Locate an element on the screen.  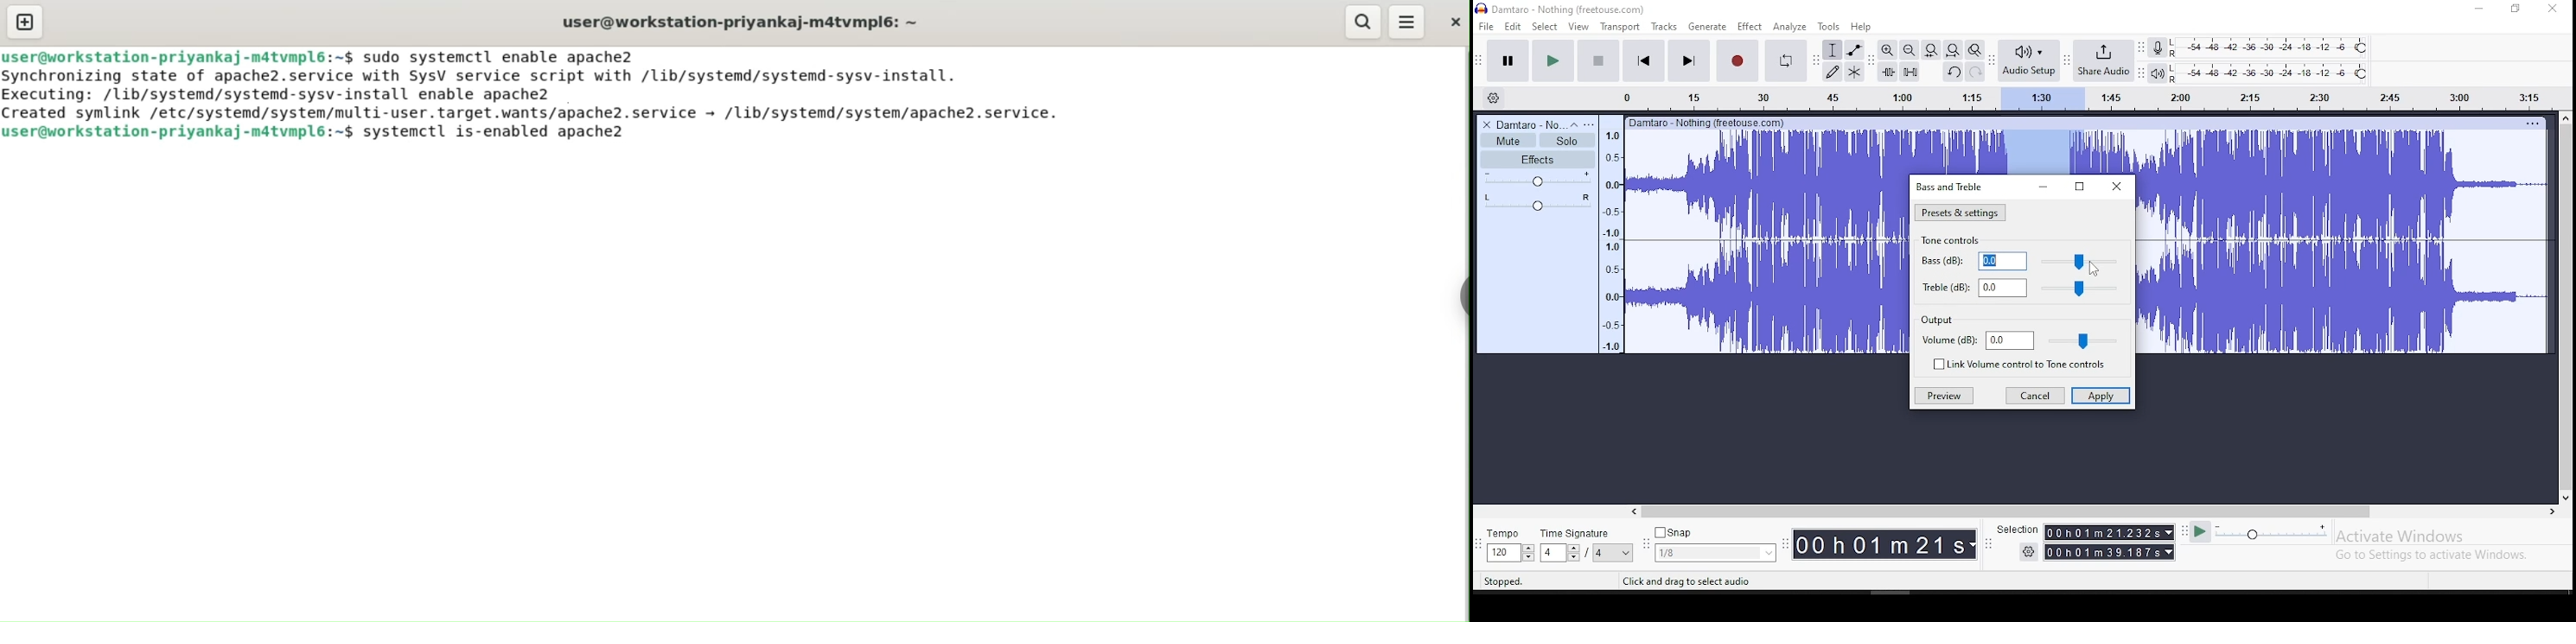
minimize is located at coordinates (2480, 10).